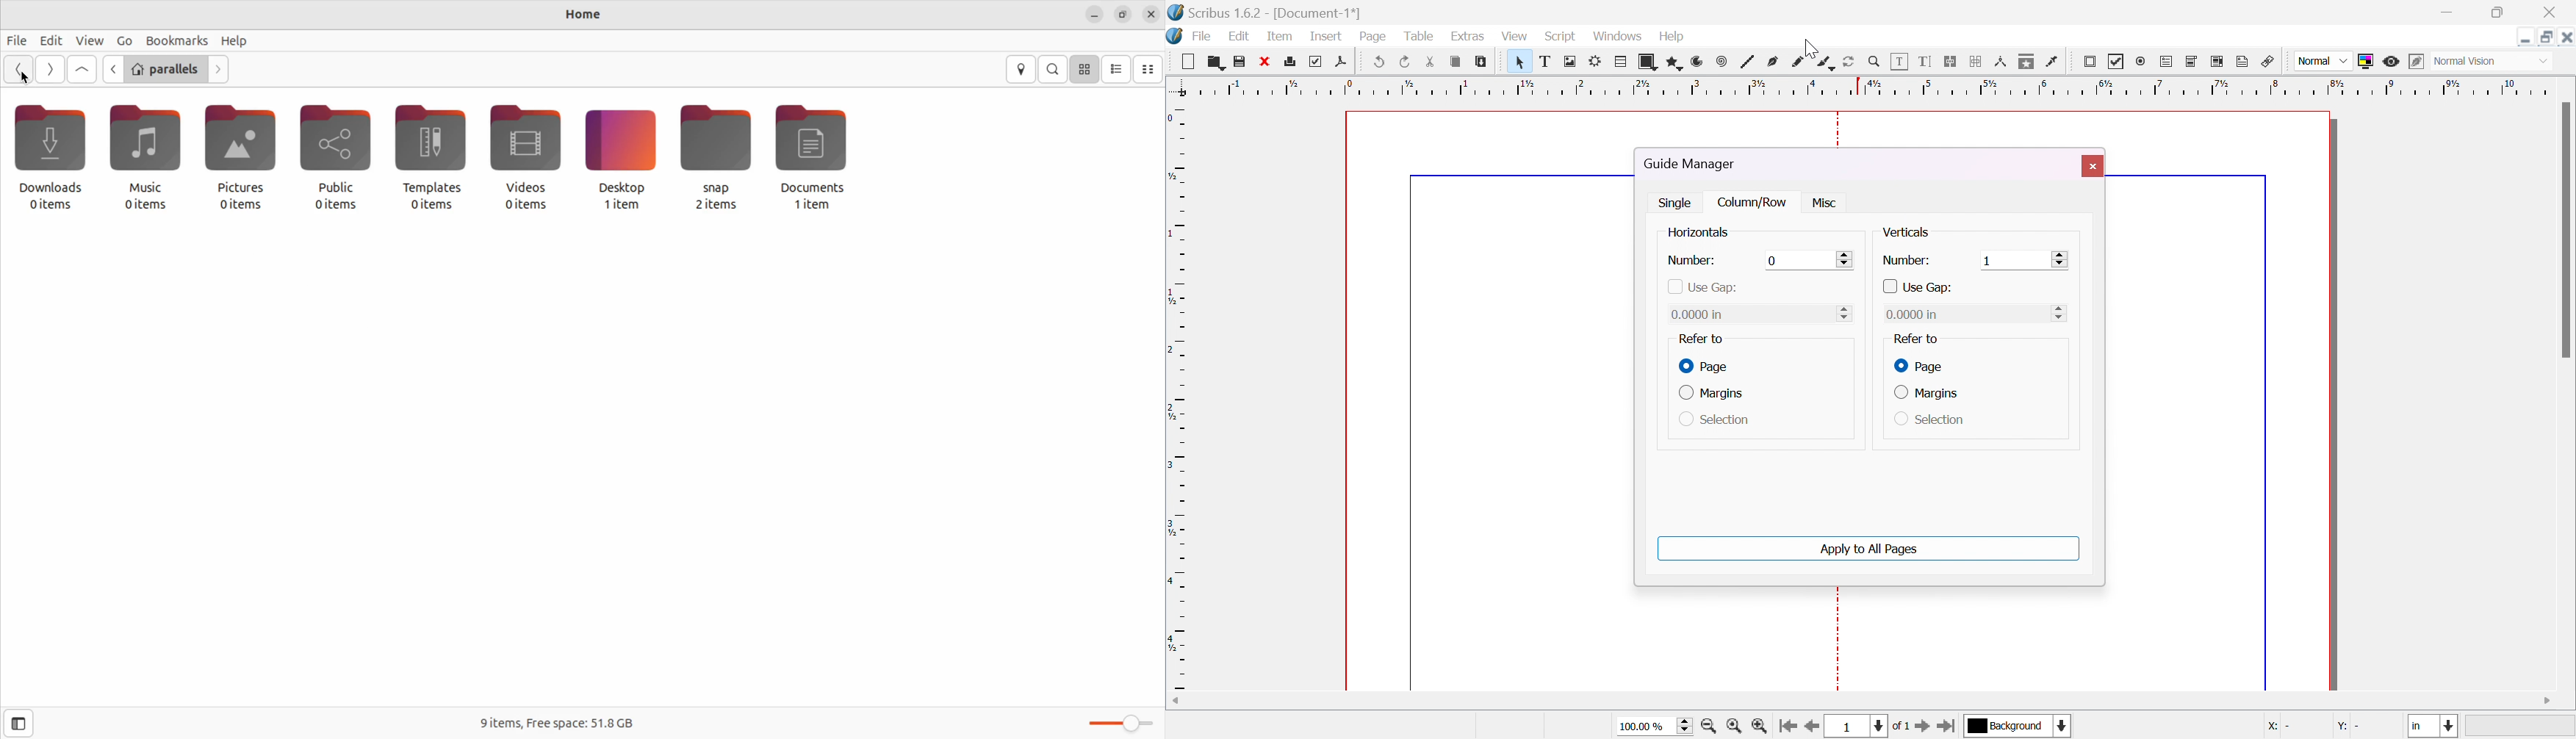 Image resolution: width=2576 pixels, height=756 pixels. I want to click on coordinates, so click(2319, 728).